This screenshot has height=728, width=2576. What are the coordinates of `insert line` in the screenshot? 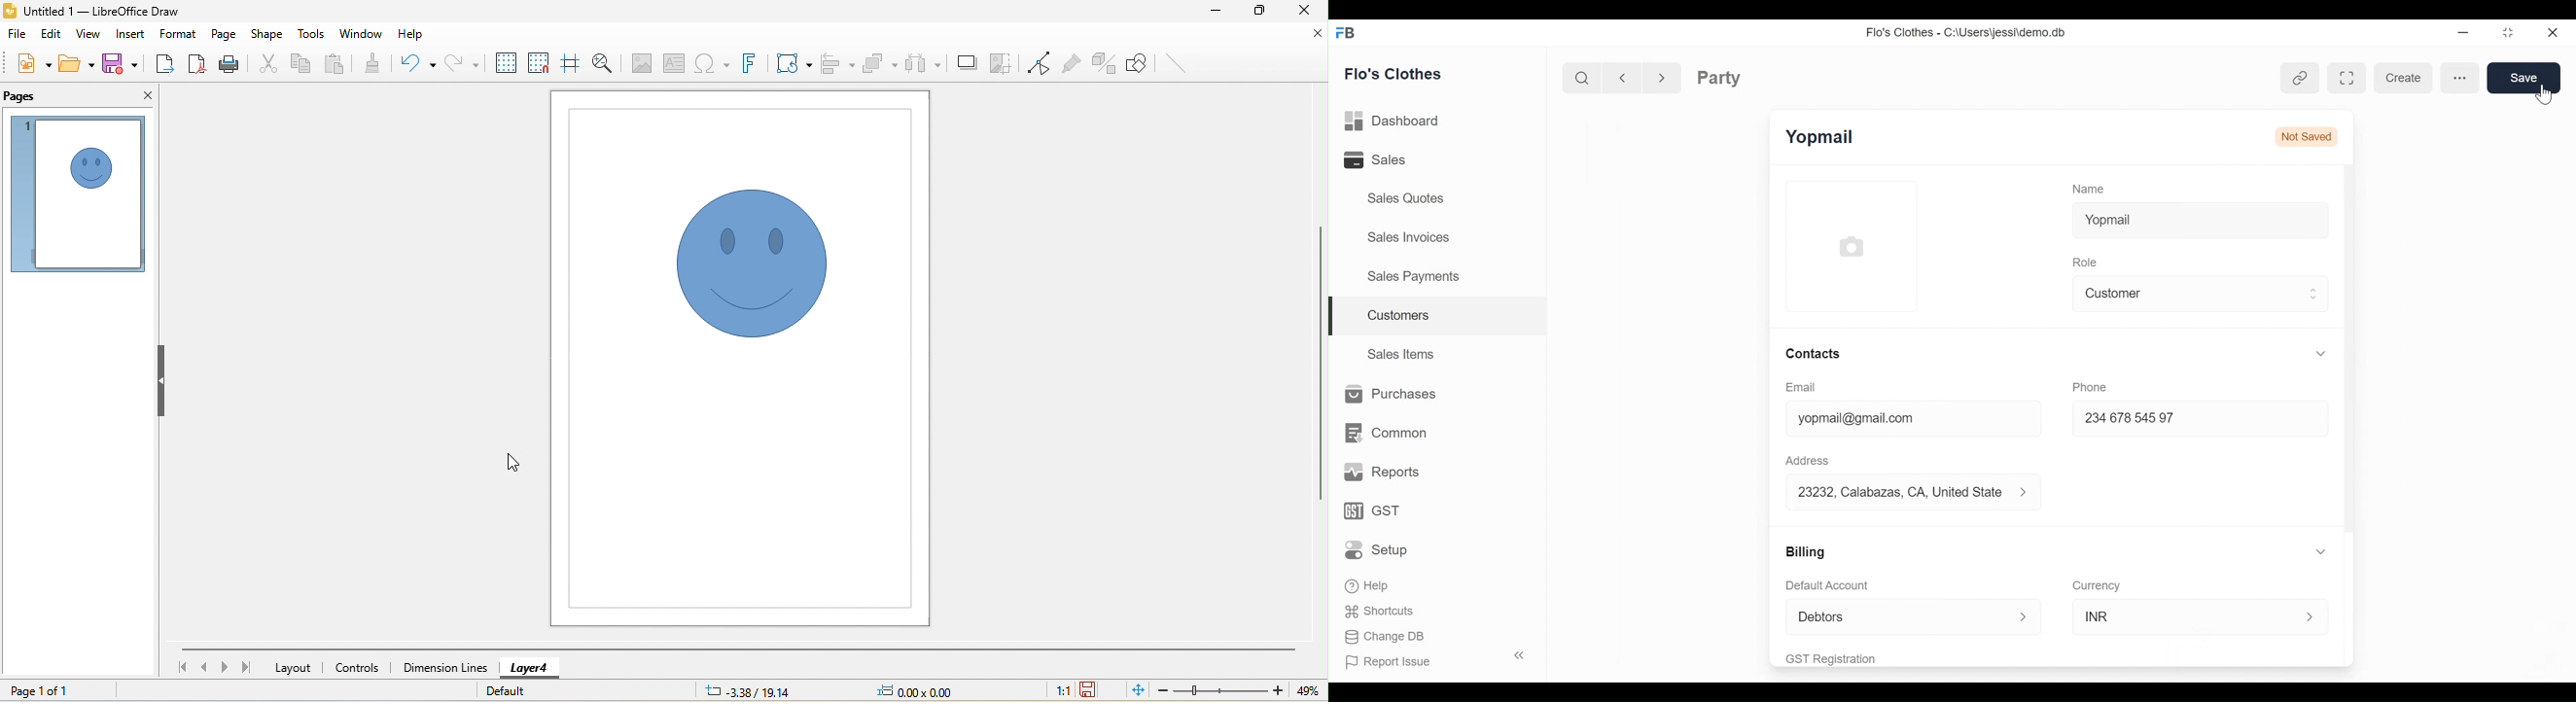 It's located at (1180, 61).